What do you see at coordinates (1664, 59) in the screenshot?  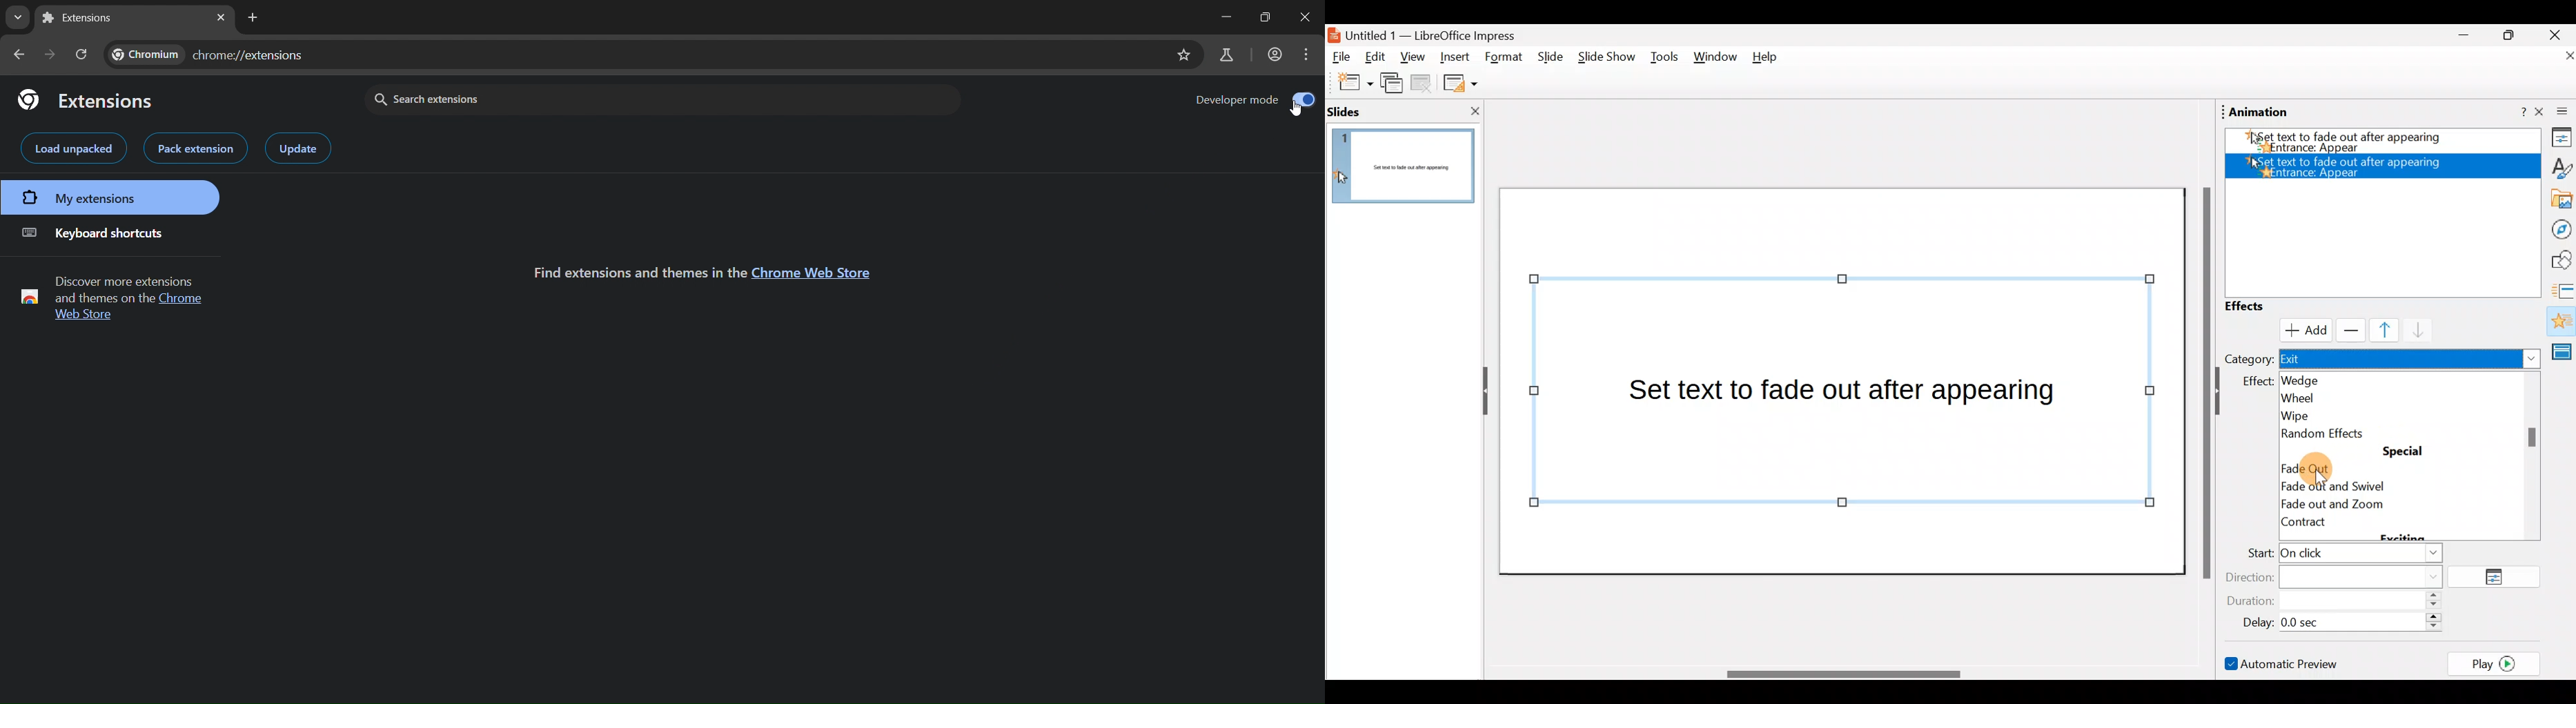 I see `Tools` at bounding box center [1664, 59].